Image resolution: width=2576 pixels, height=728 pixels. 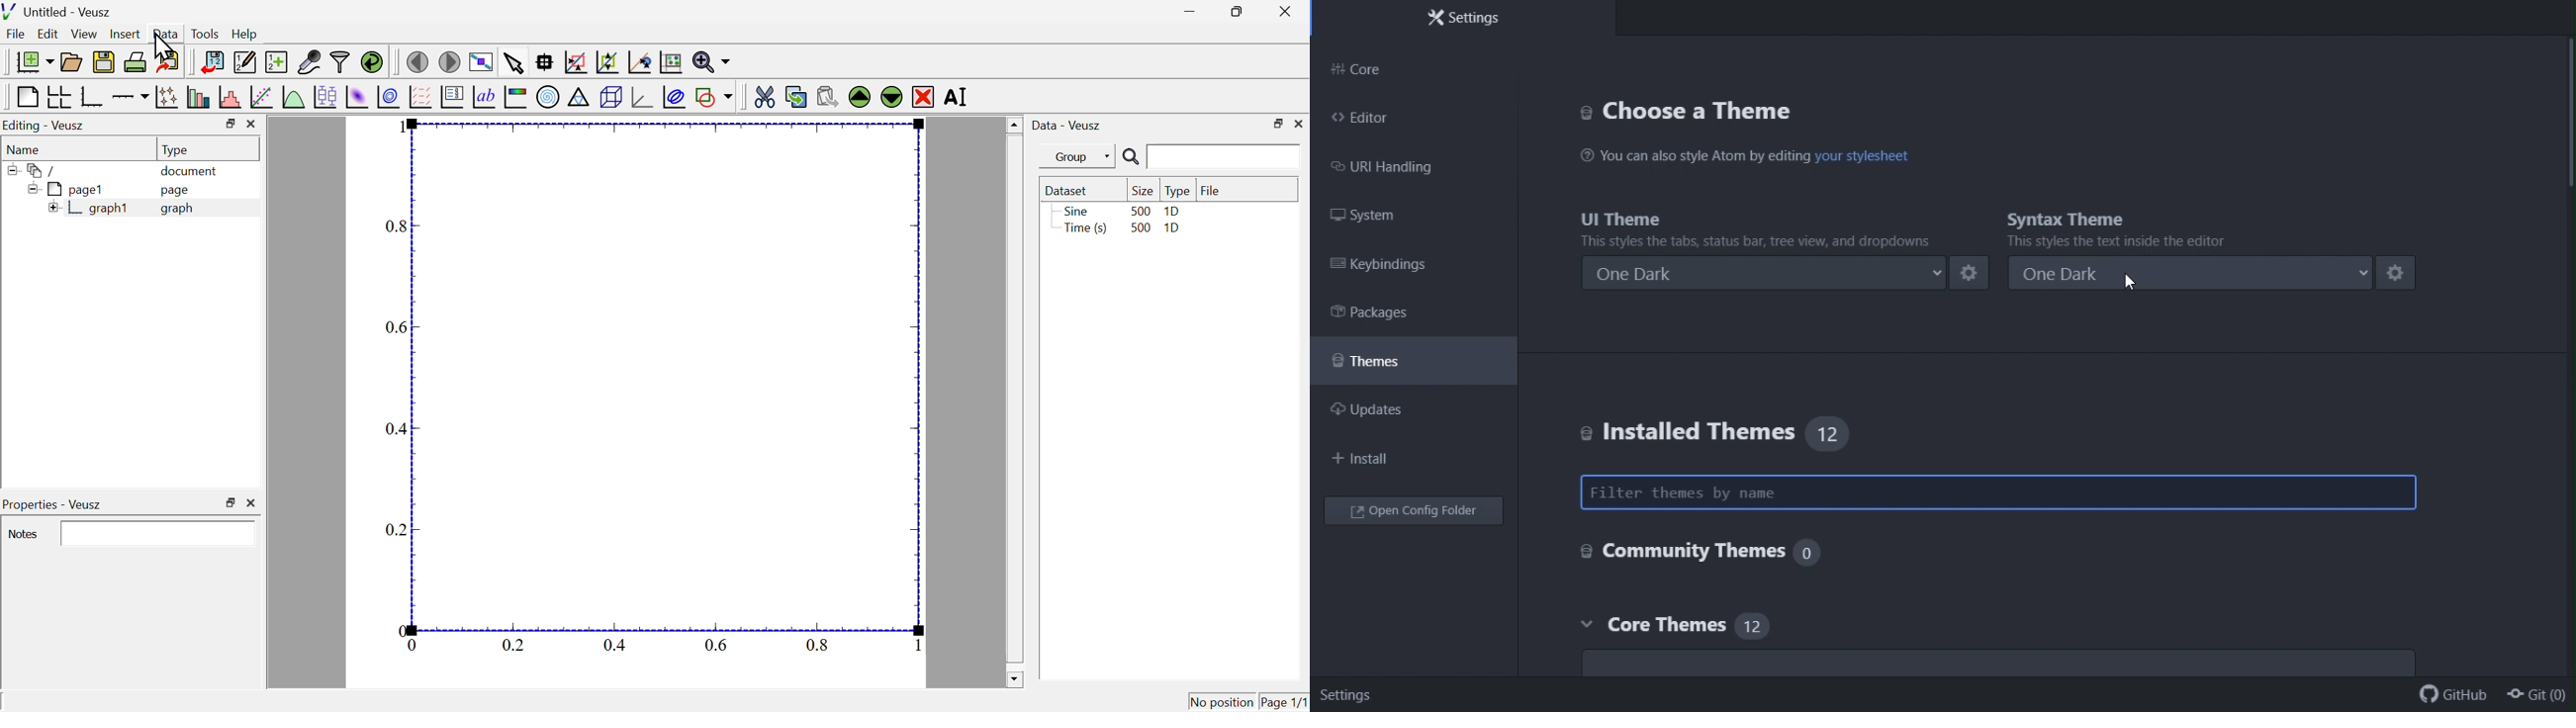 What do you see at coordinates (718, 644) in the screenshot?
I see `0.6` at bounding box center [718, 644].